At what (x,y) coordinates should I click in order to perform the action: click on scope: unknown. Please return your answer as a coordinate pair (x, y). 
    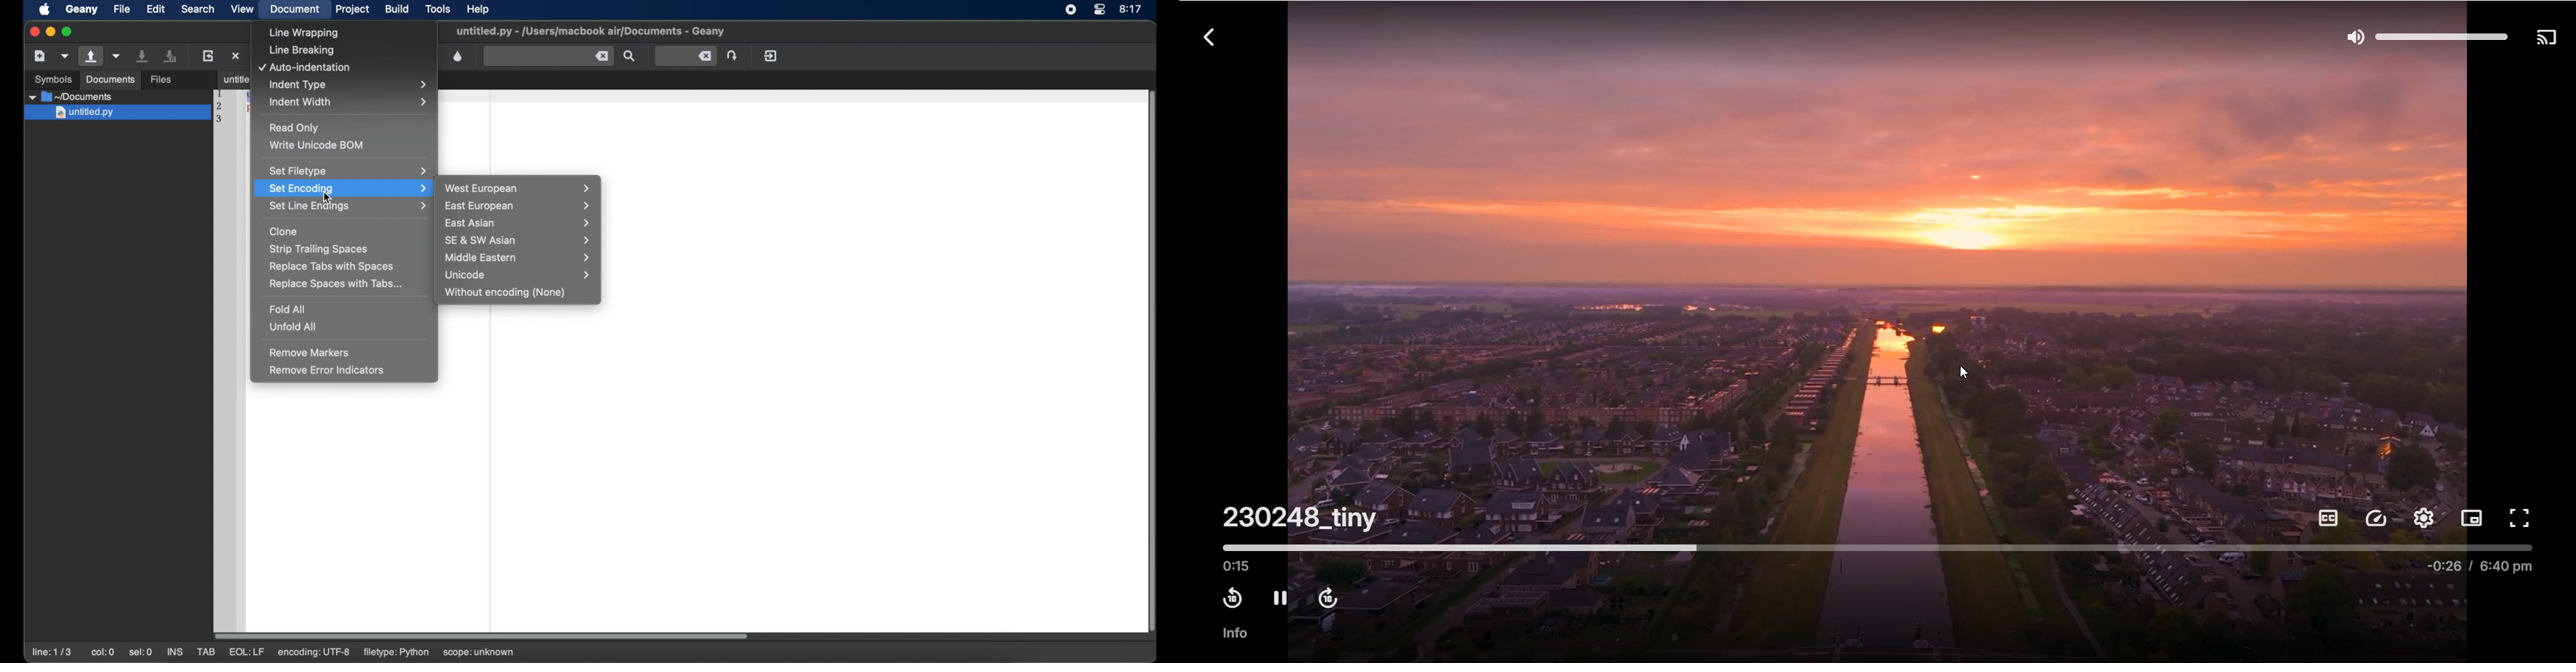
    Looking at the image, I should click on (482, 650).